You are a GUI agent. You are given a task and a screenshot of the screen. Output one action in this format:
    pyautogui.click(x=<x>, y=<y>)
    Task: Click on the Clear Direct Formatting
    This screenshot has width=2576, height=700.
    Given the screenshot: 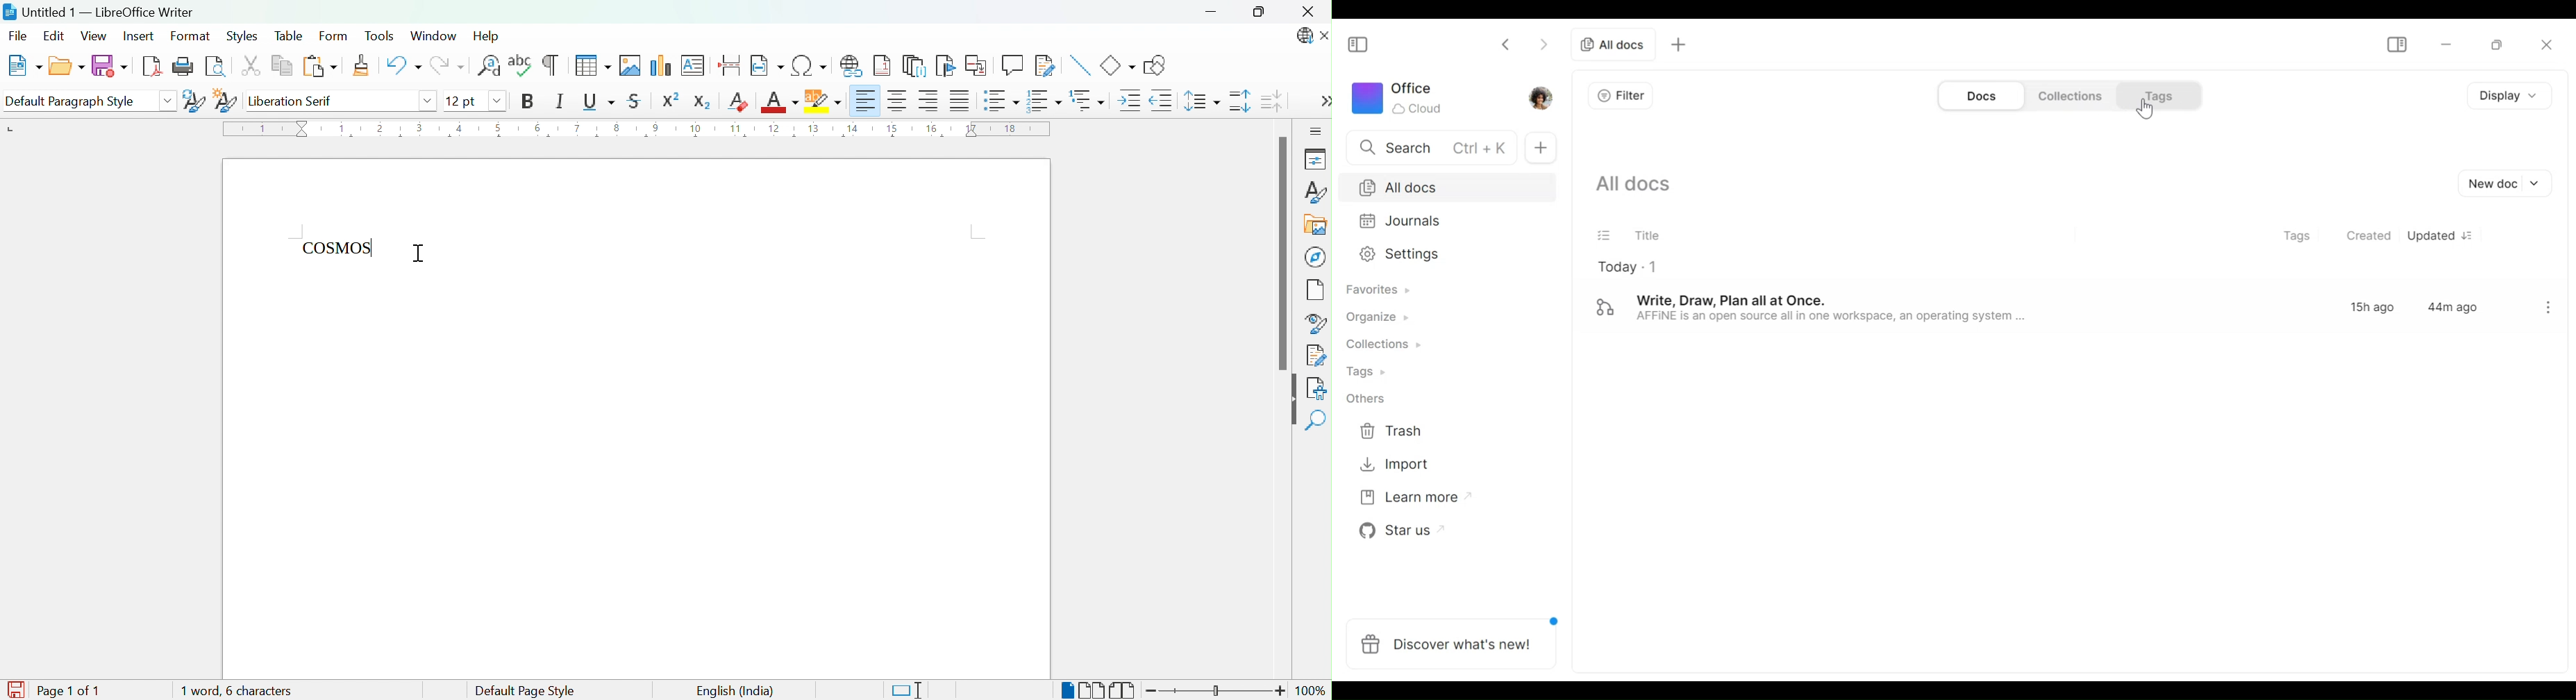 What is the action you would take?
    pyautogui.click(x=739, y=101)
    